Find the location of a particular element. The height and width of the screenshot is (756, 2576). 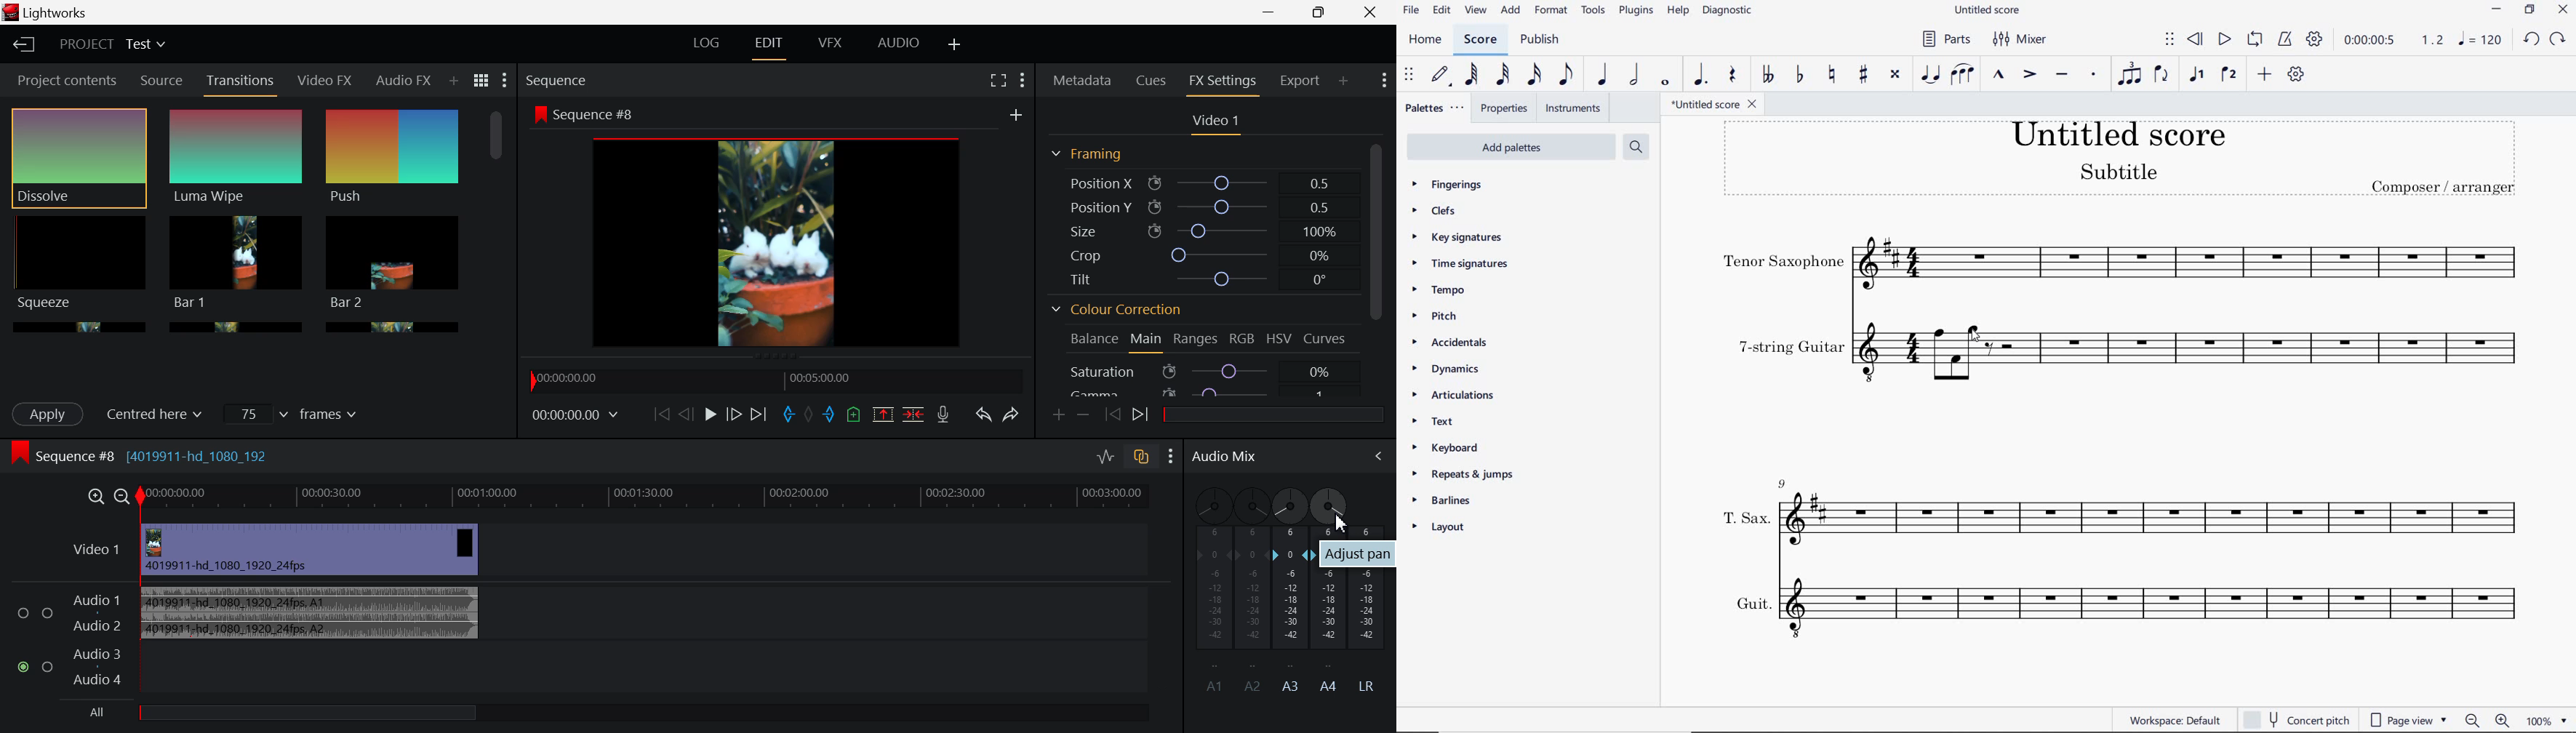

Timeline Navigator is located at coordinates (777, 380).